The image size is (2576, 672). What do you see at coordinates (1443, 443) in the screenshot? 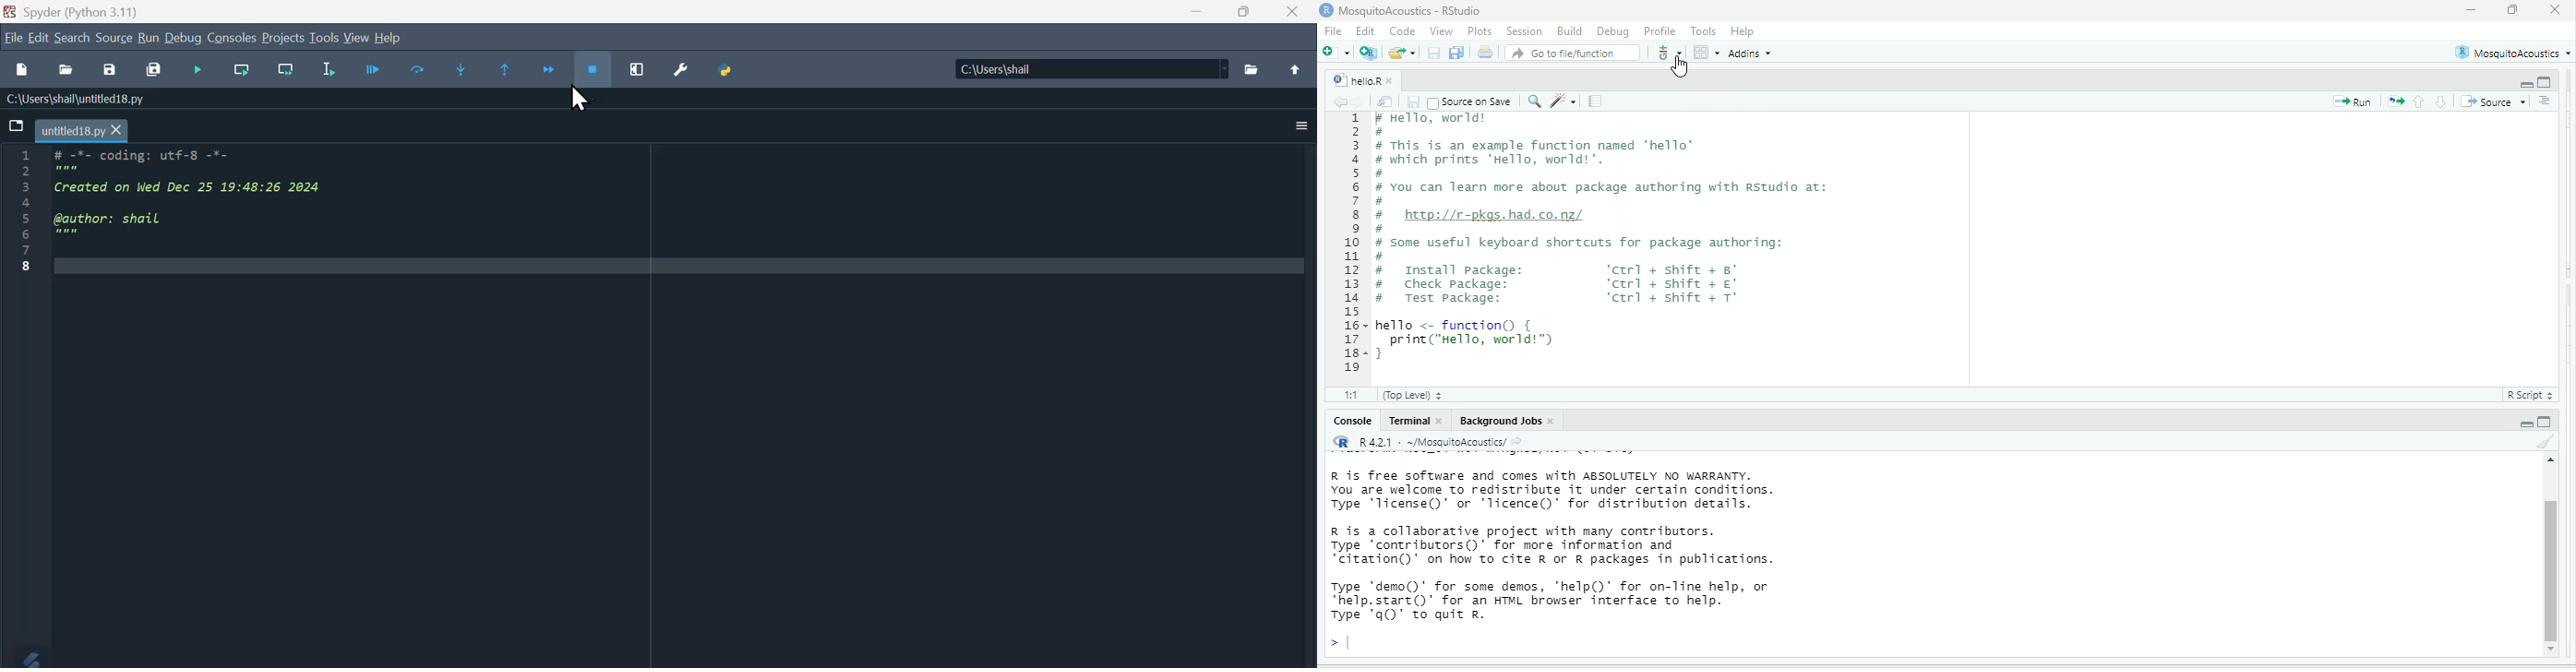
I see `R R421 - ~/MosquitoAcoustics/` at bounding box center [1443, 443].